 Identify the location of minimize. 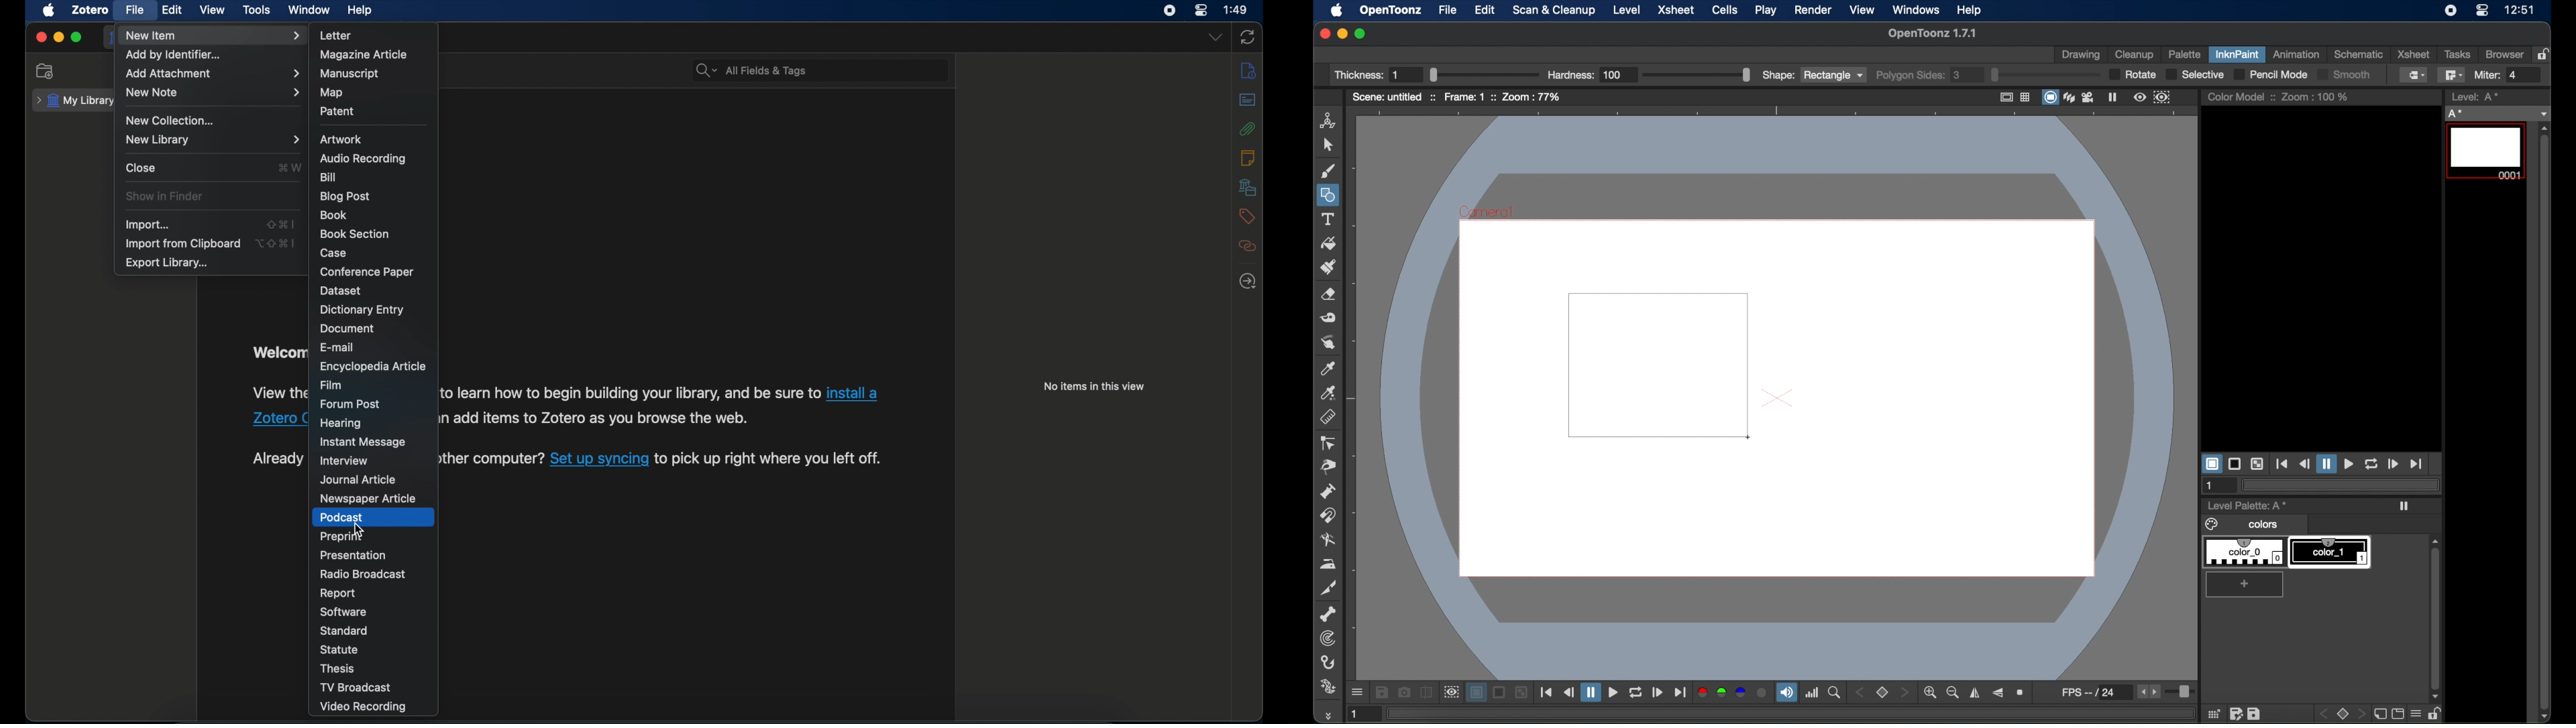
(58, 38).